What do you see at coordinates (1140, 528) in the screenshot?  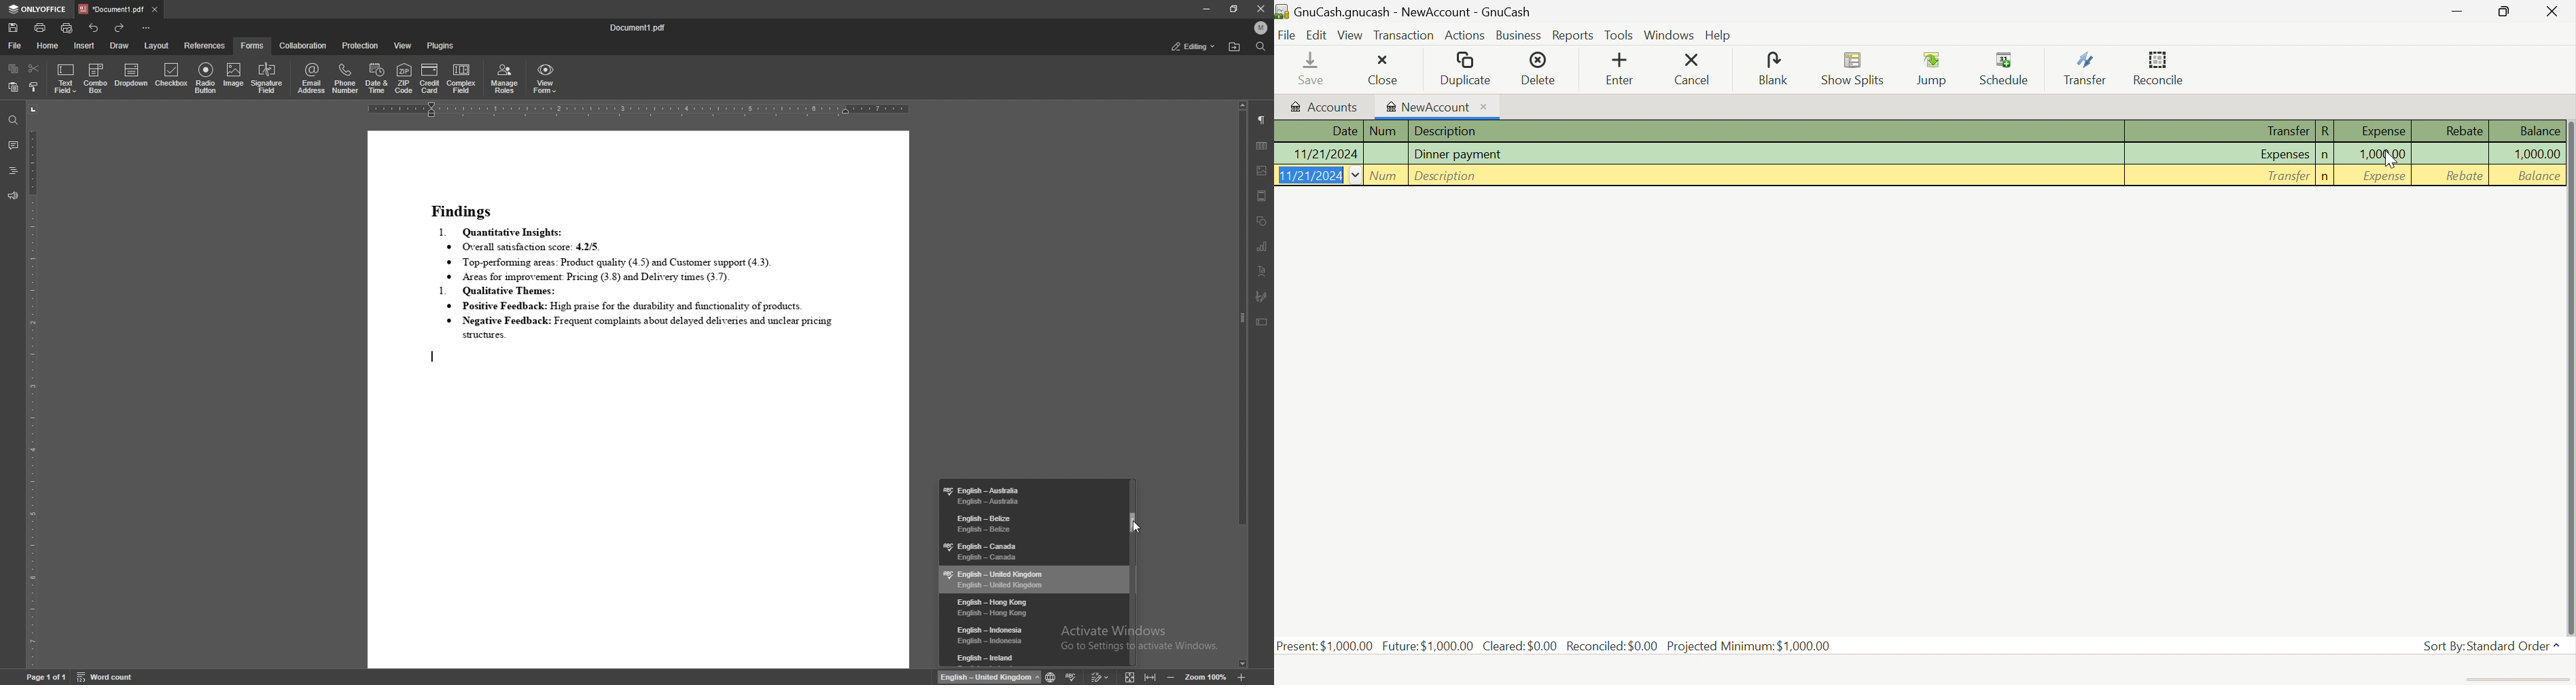 I see `cursor` at bounding box center [1140, 528].